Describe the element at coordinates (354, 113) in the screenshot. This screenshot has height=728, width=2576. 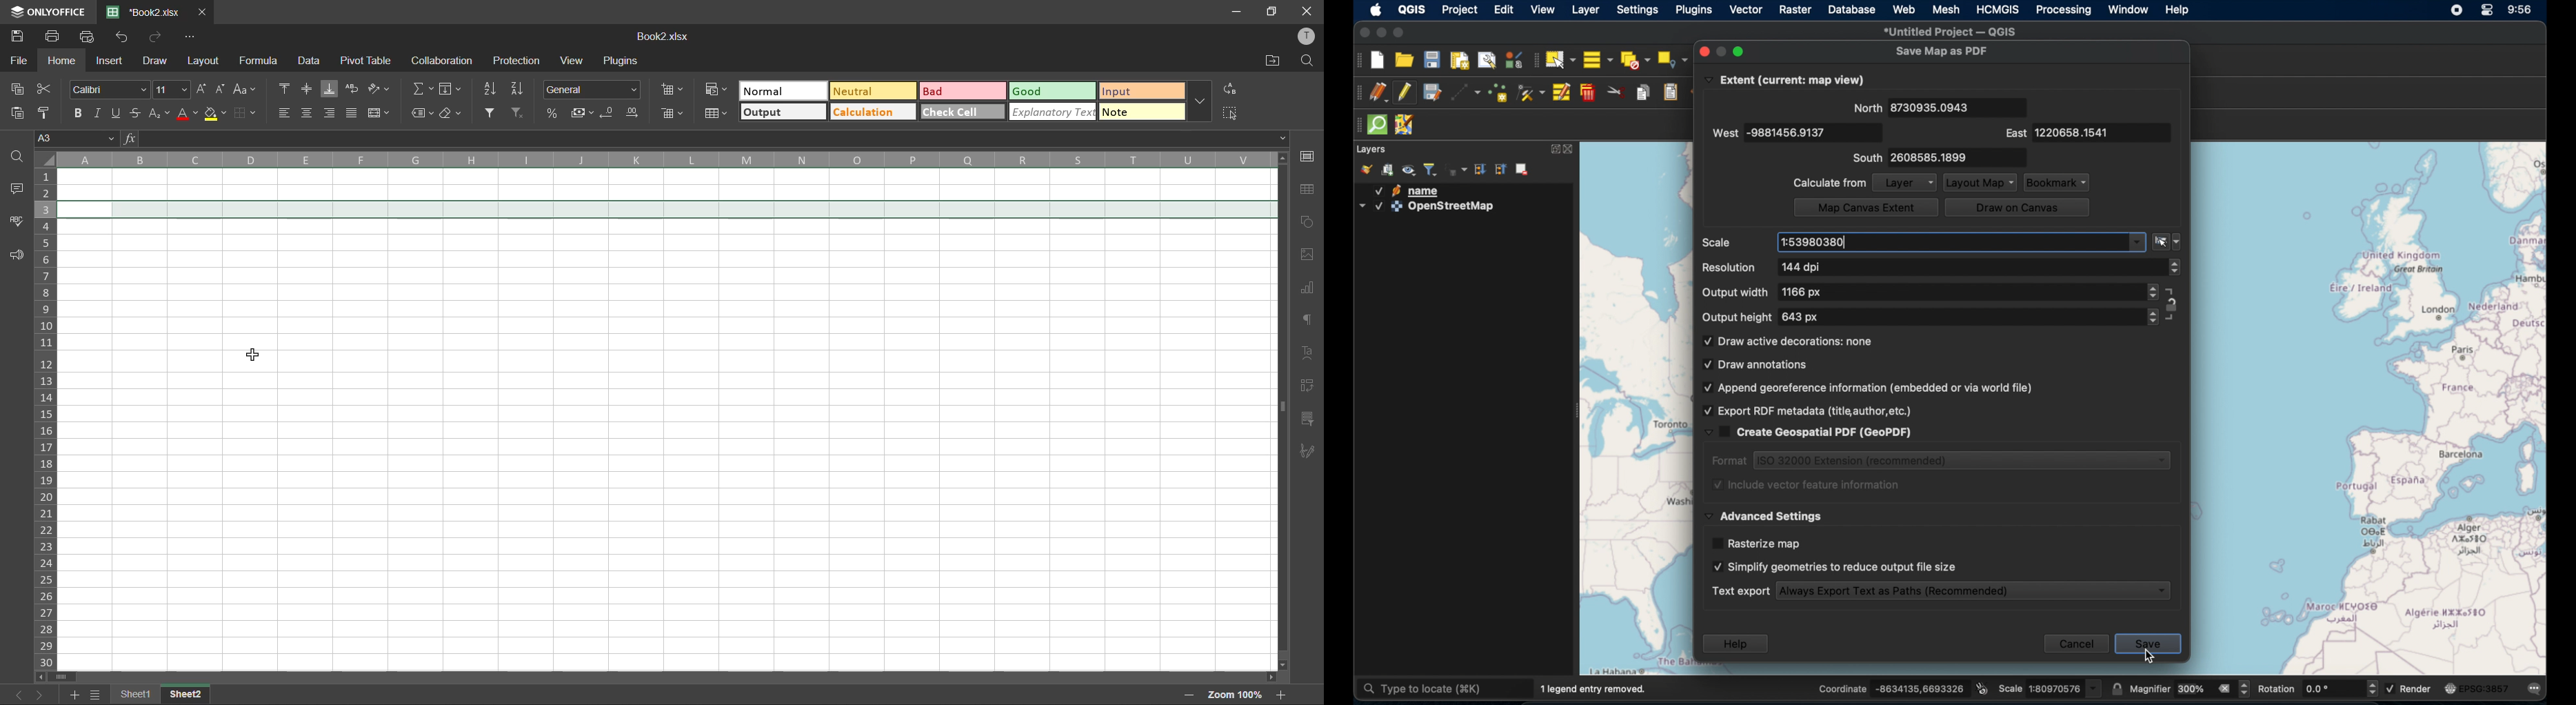
I see `justified` at that location.